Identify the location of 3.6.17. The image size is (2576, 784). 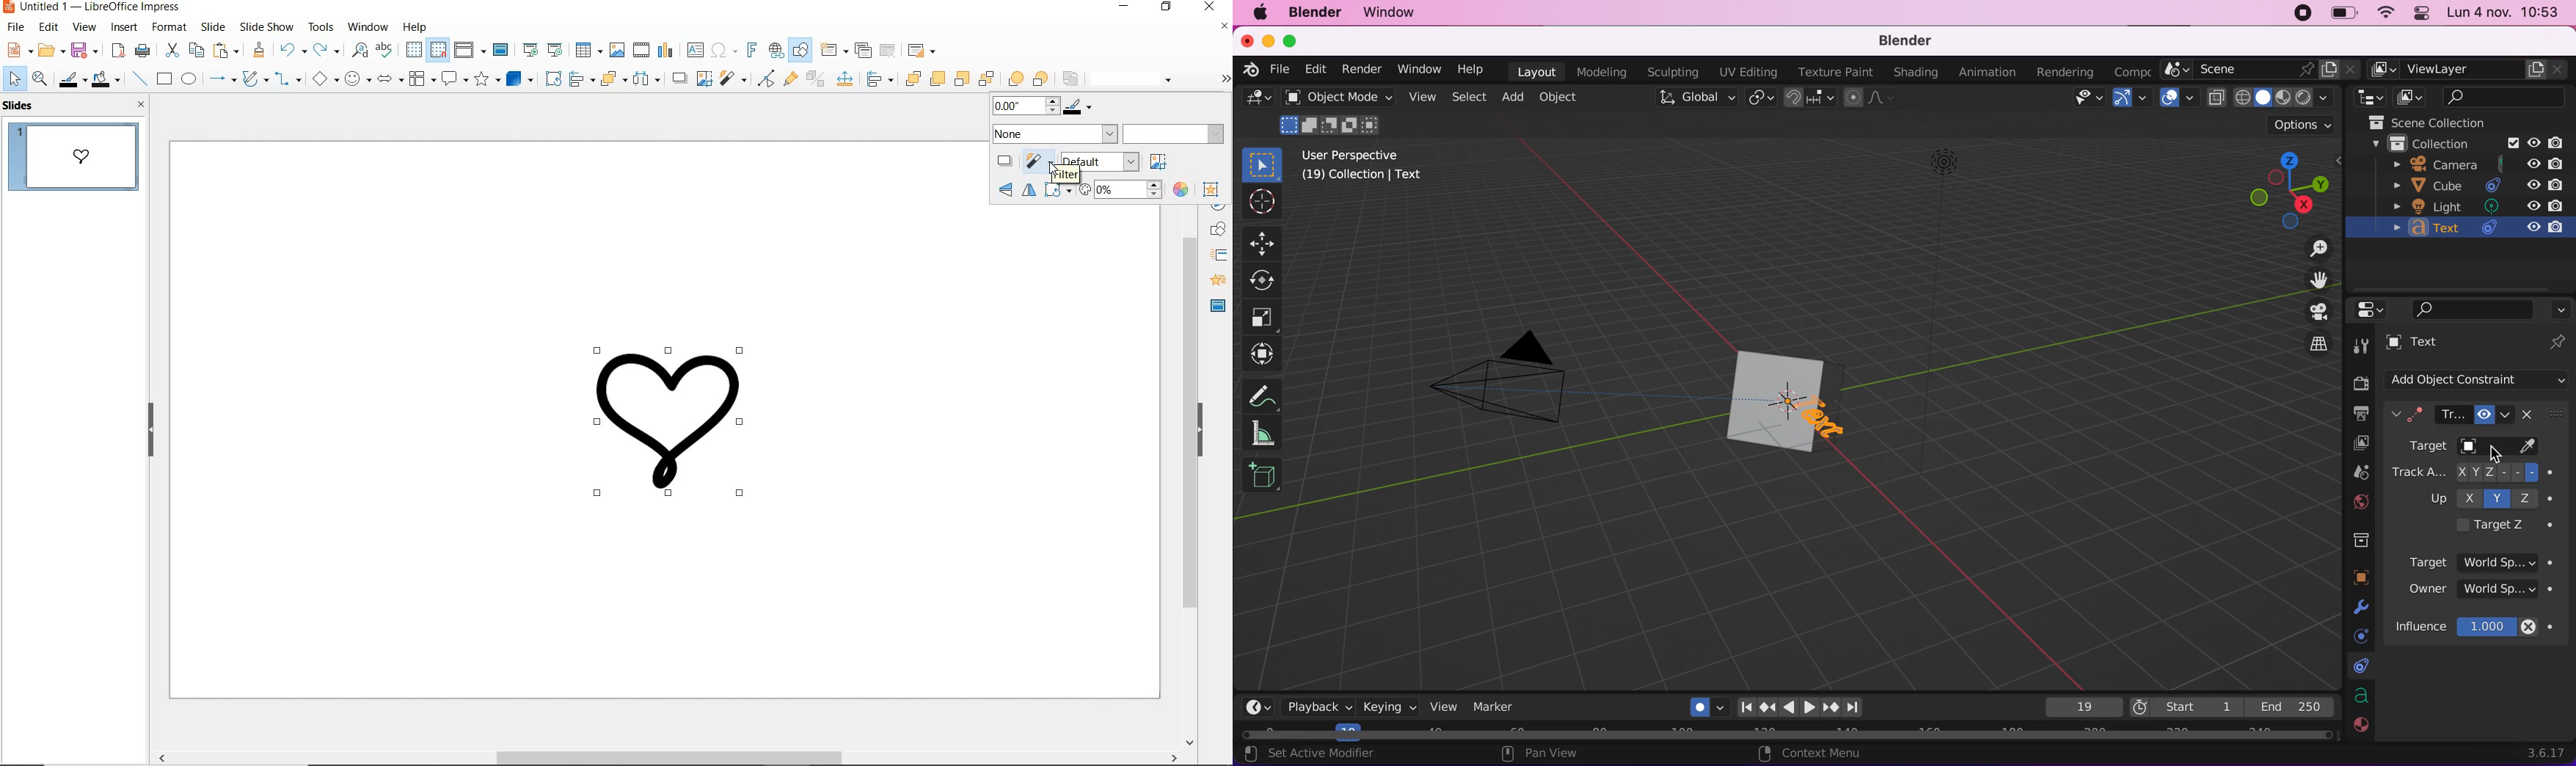
(2543, 752).